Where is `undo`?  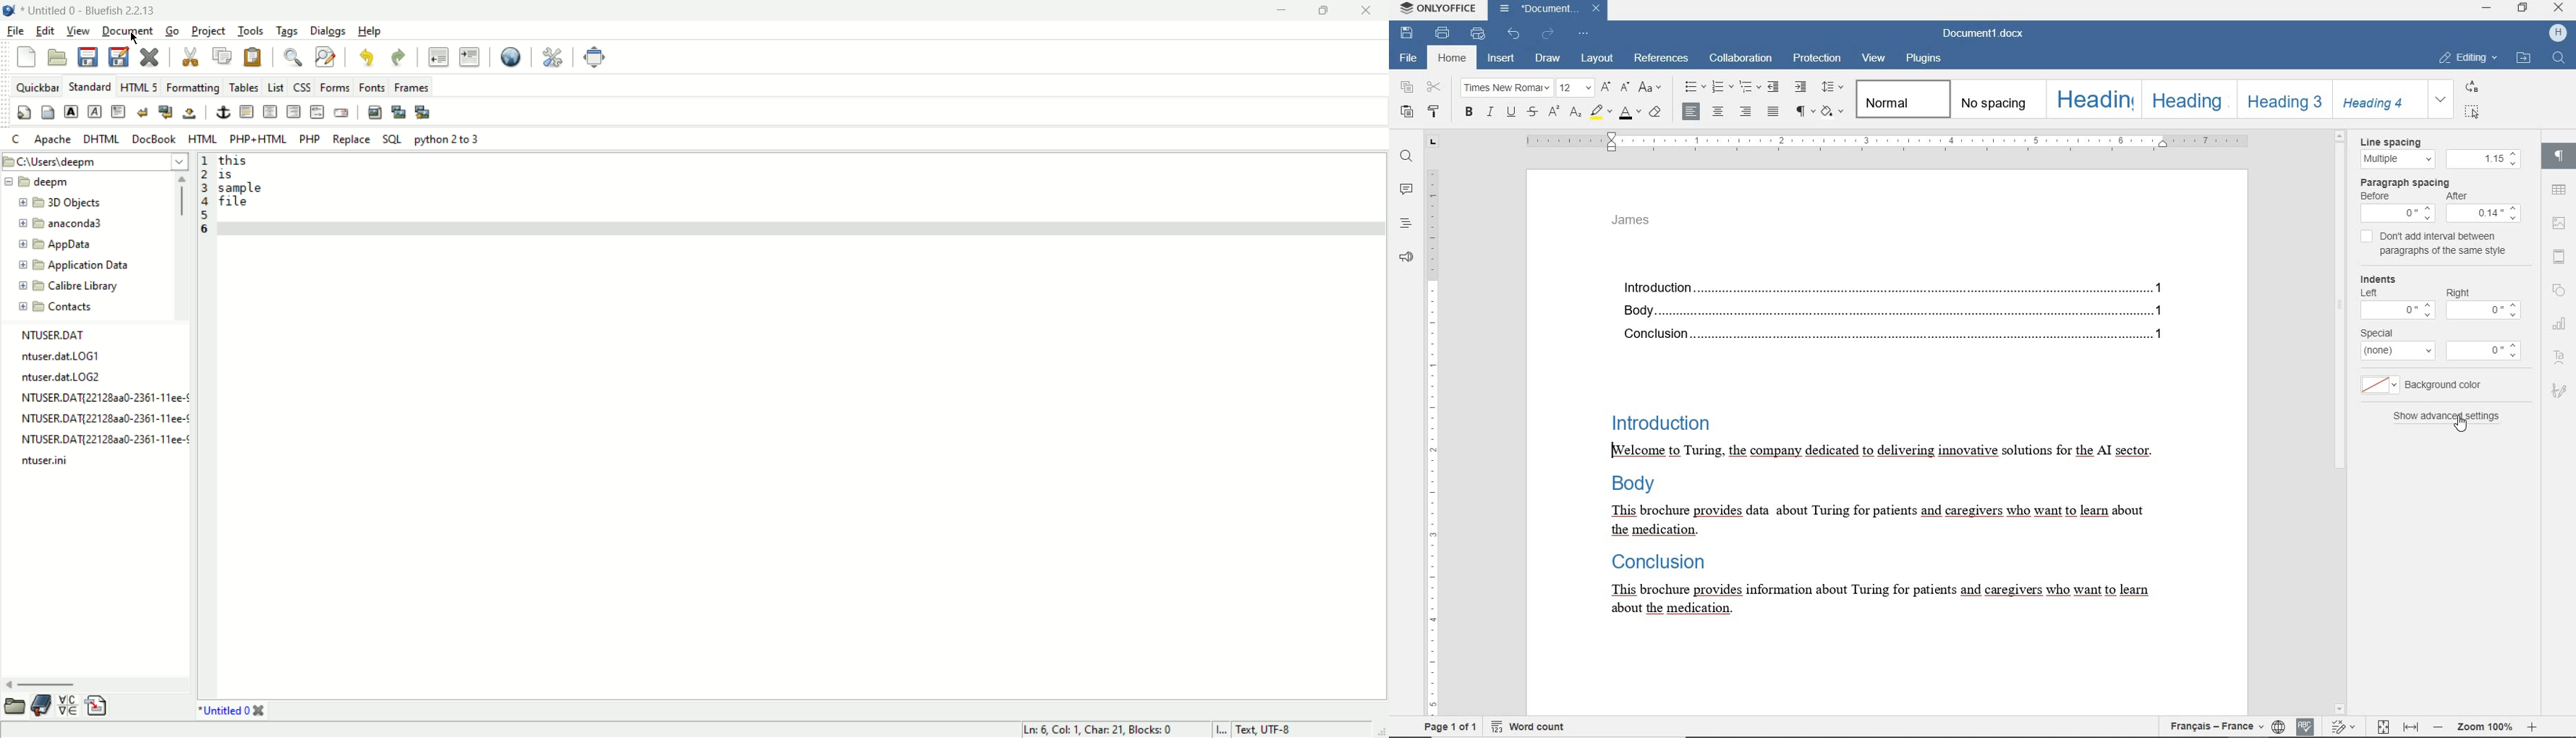
undo is located at coordinates (1511, 34).